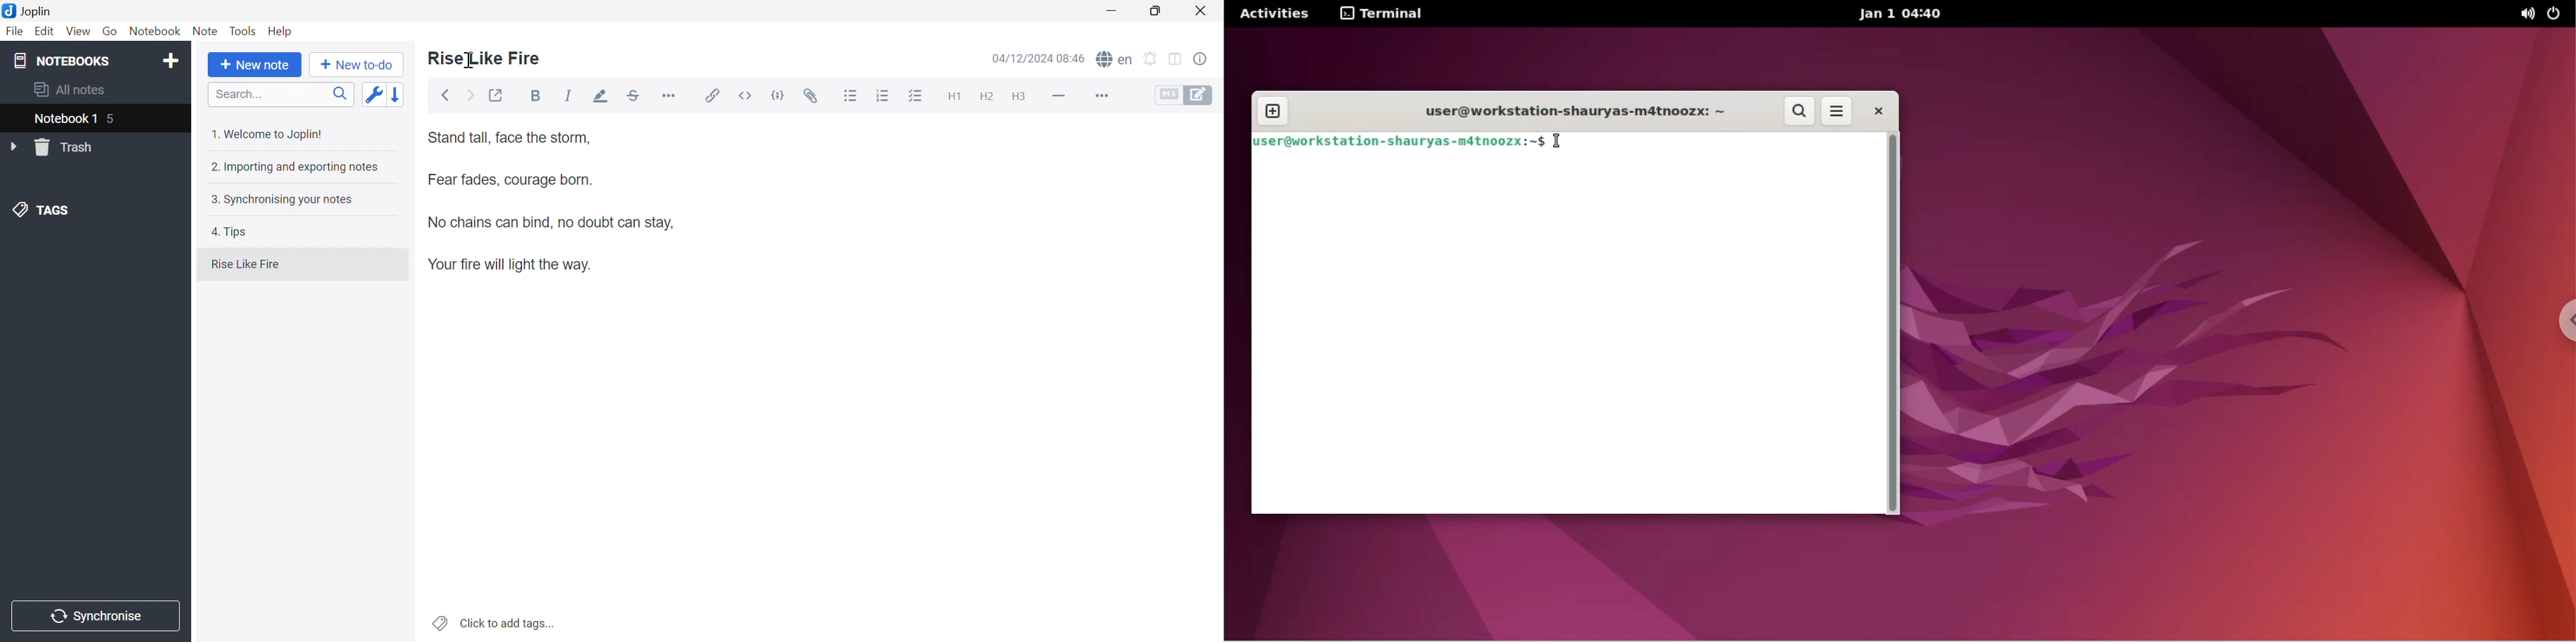 This screenshot has height=644, width=2576. What do you see at coordinates (28, 11) in the screenshot?
I see `Joplin` at bounding box center [28, 11].